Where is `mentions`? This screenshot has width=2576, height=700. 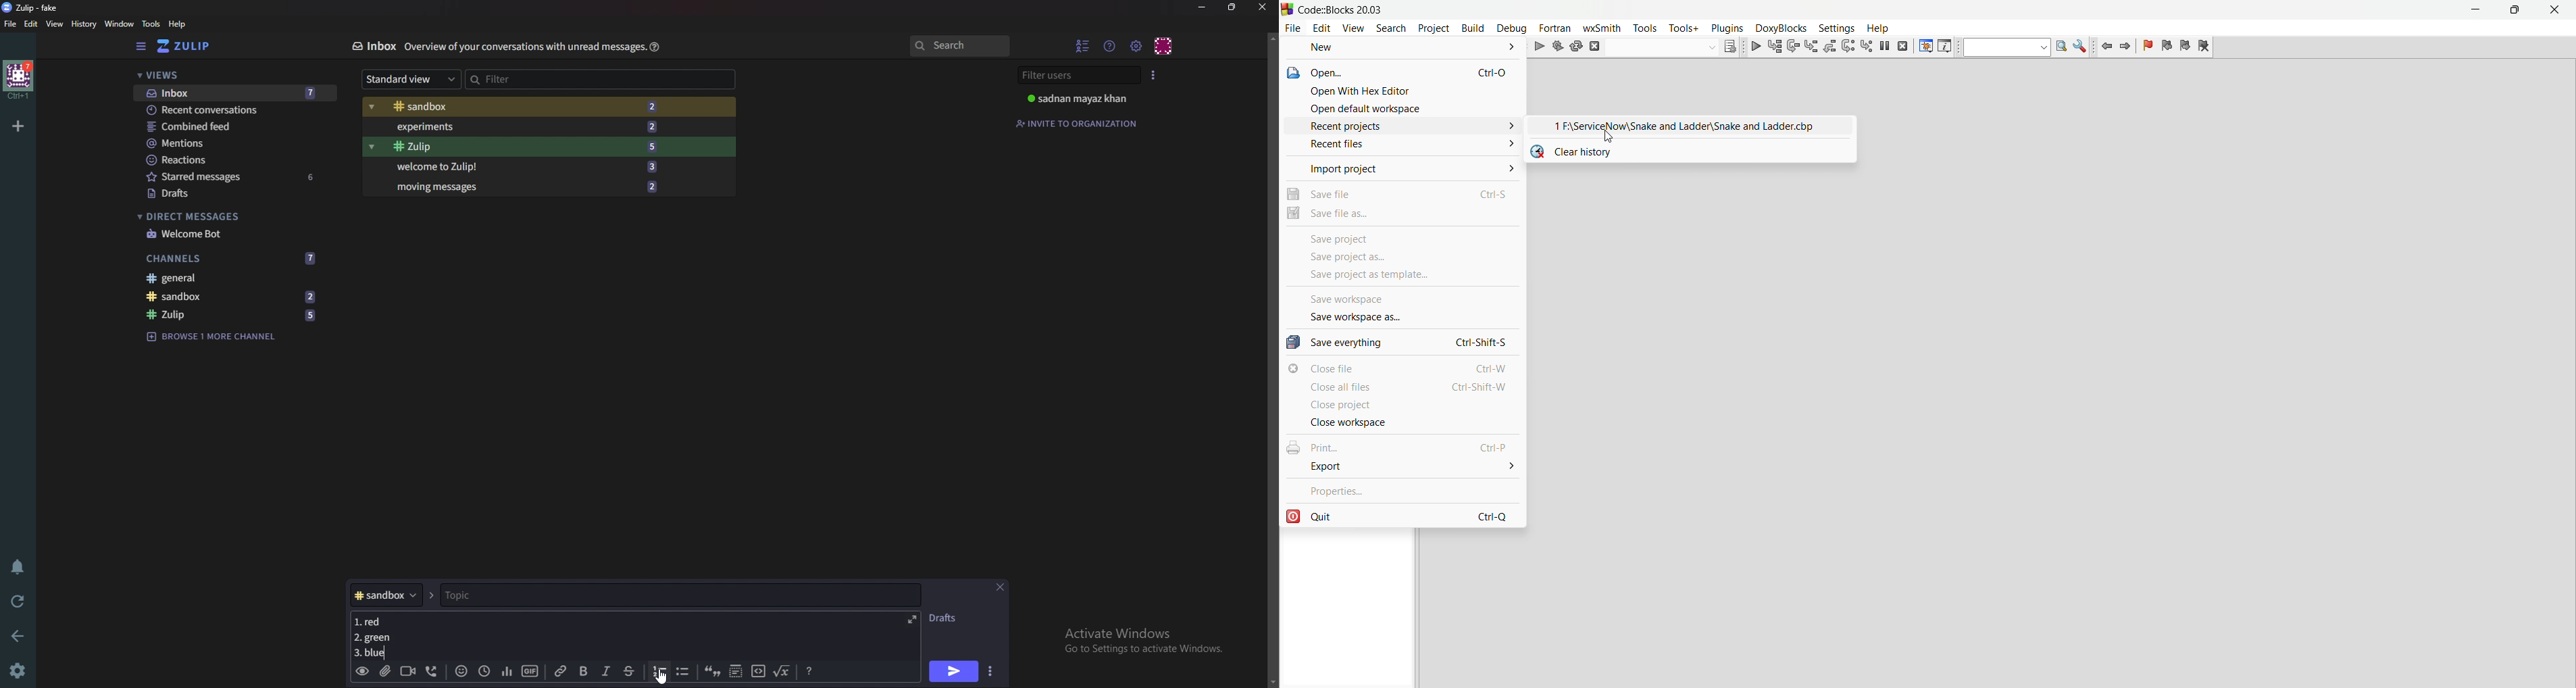 mentions is located at coordinates (235, 144).